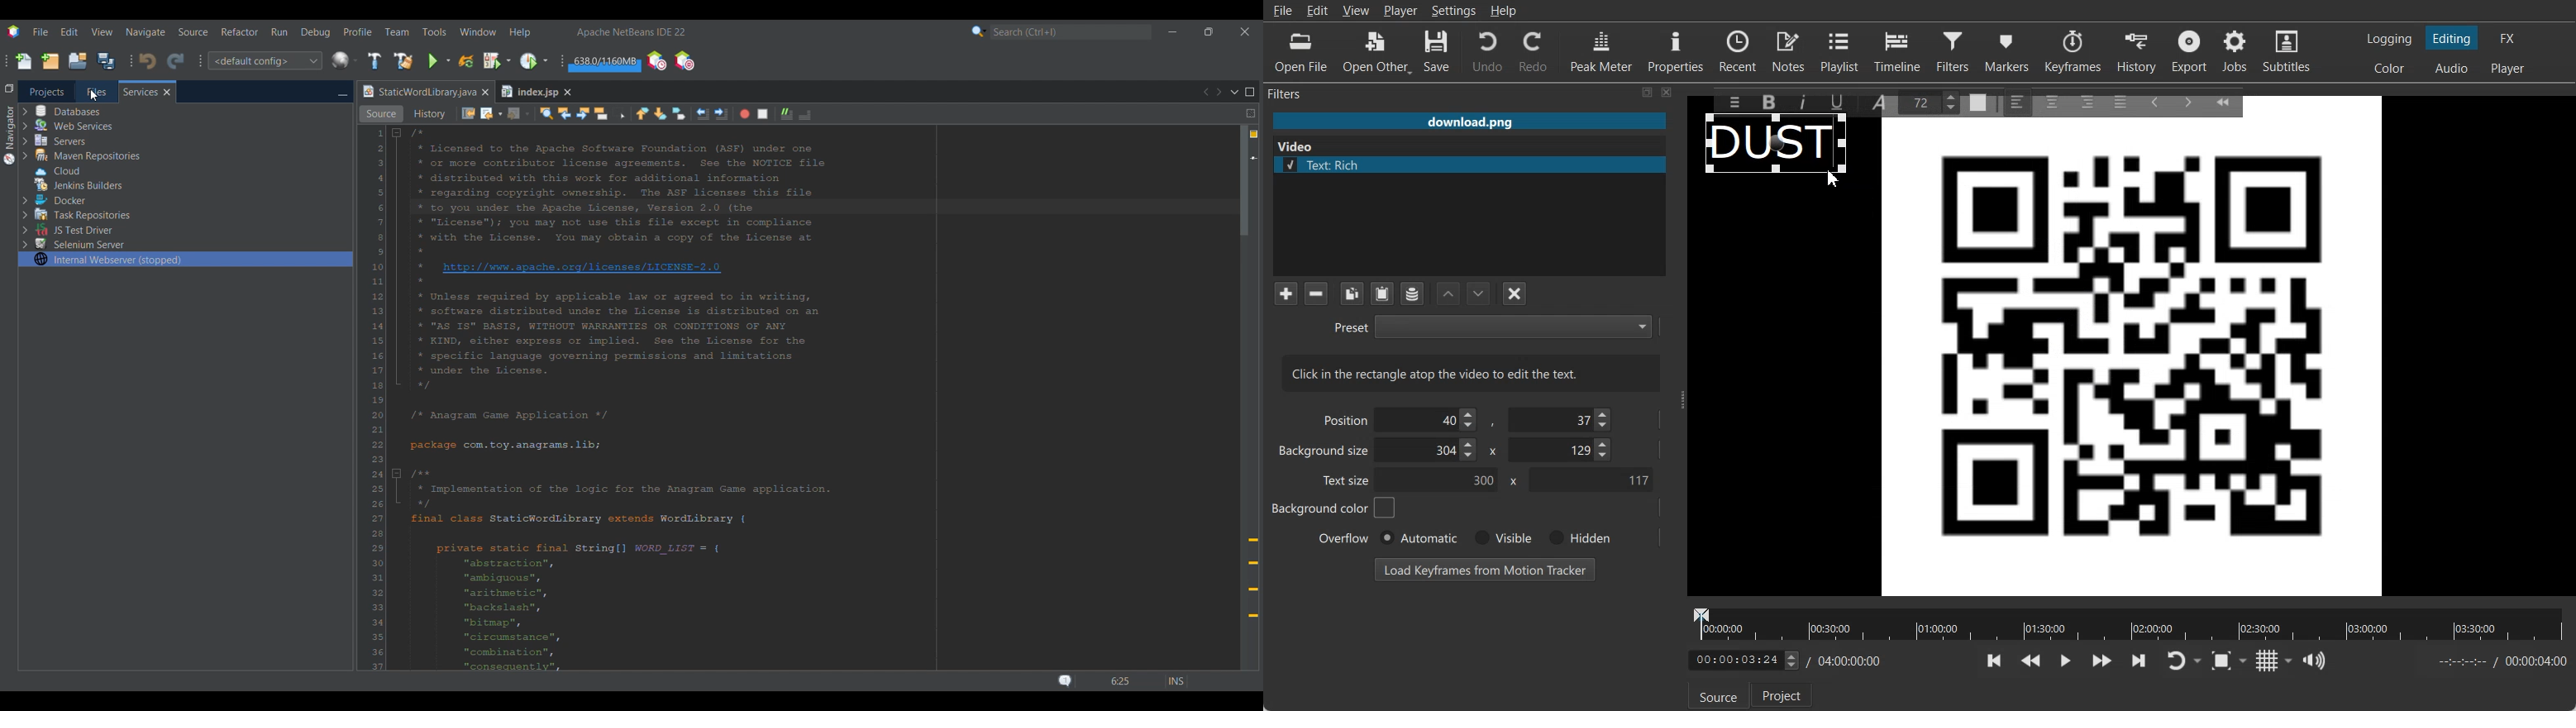  I want to click on Position Adjuster X- Coordinate, so click(1430, 420).